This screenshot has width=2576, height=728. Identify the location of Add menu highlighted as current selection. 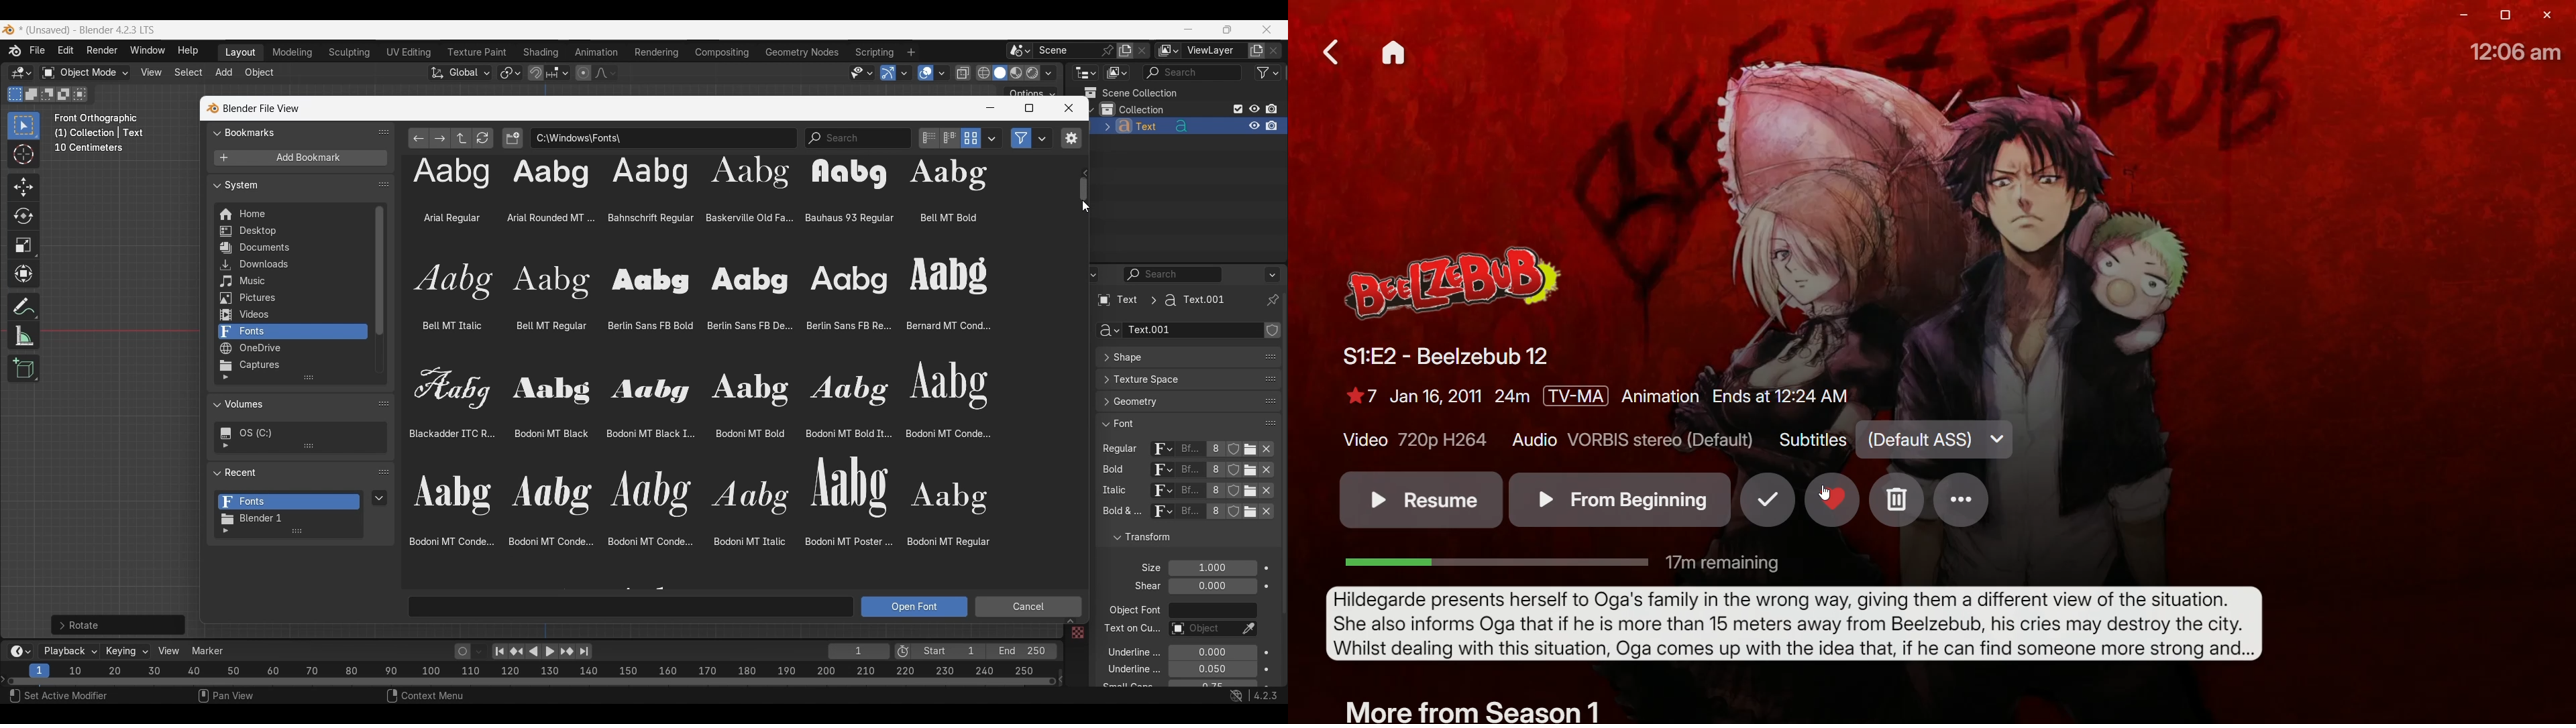
(224, 73).